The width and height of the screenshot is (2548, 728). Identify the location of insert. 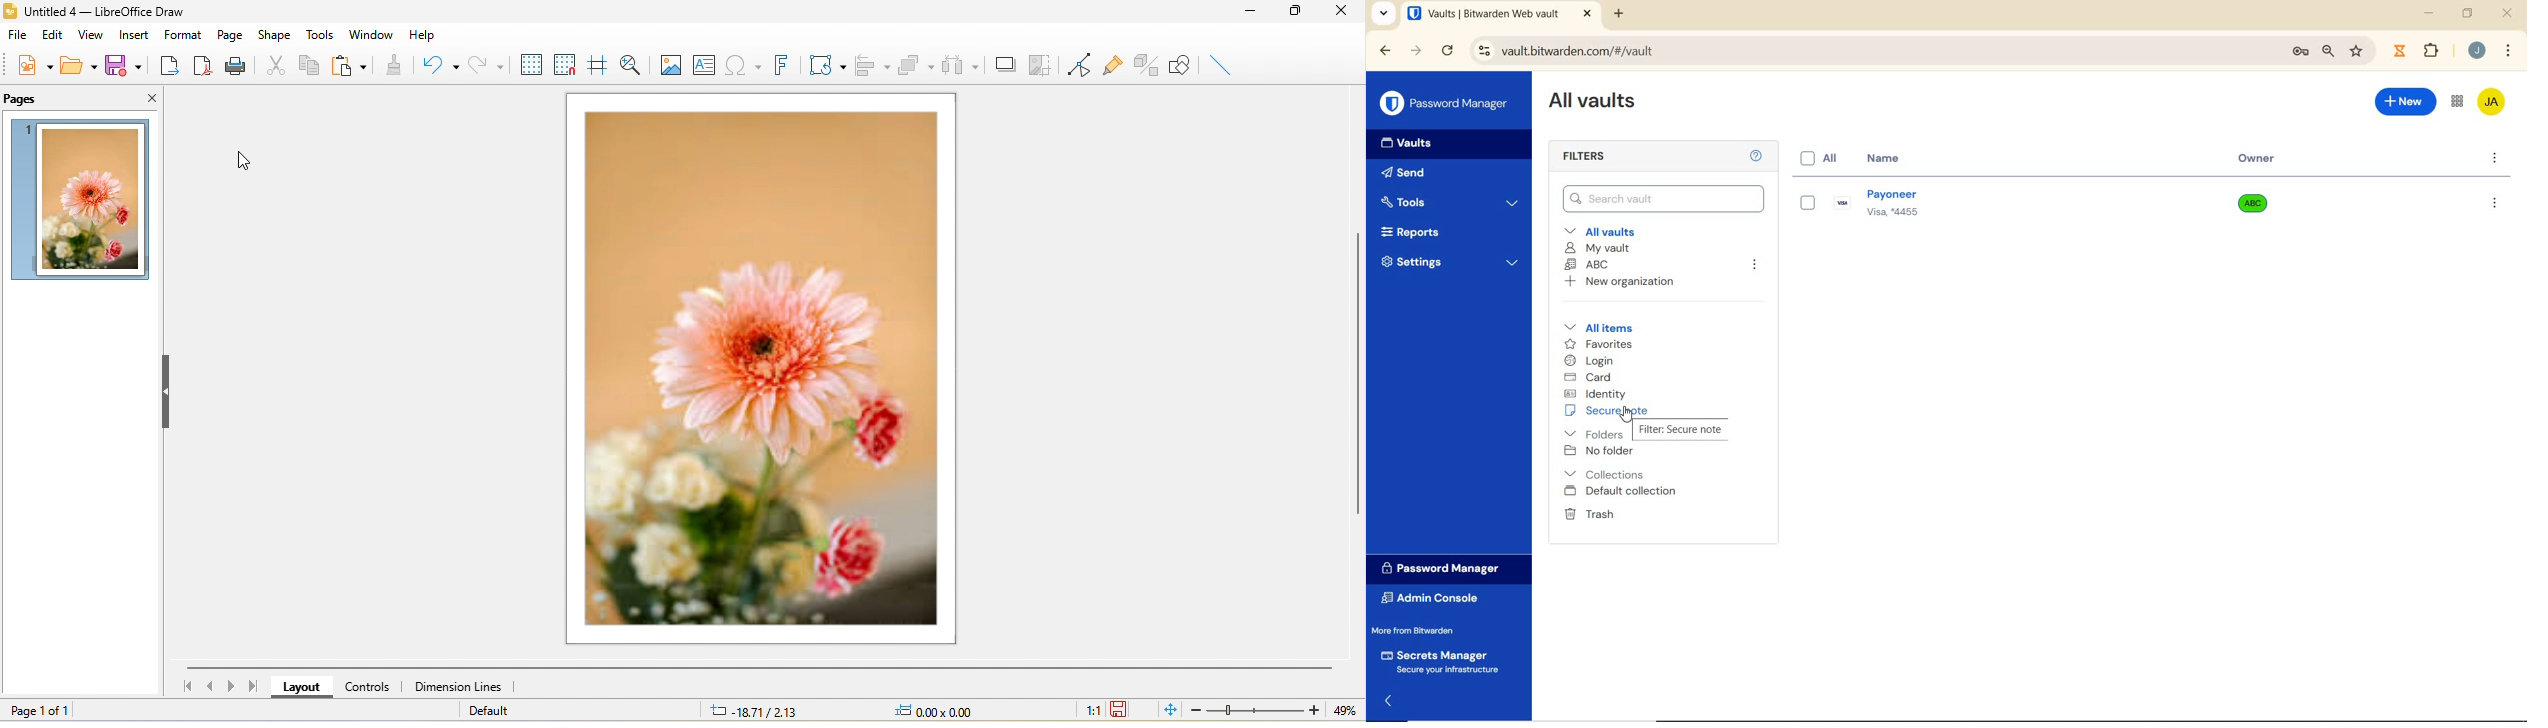
(135, 35).